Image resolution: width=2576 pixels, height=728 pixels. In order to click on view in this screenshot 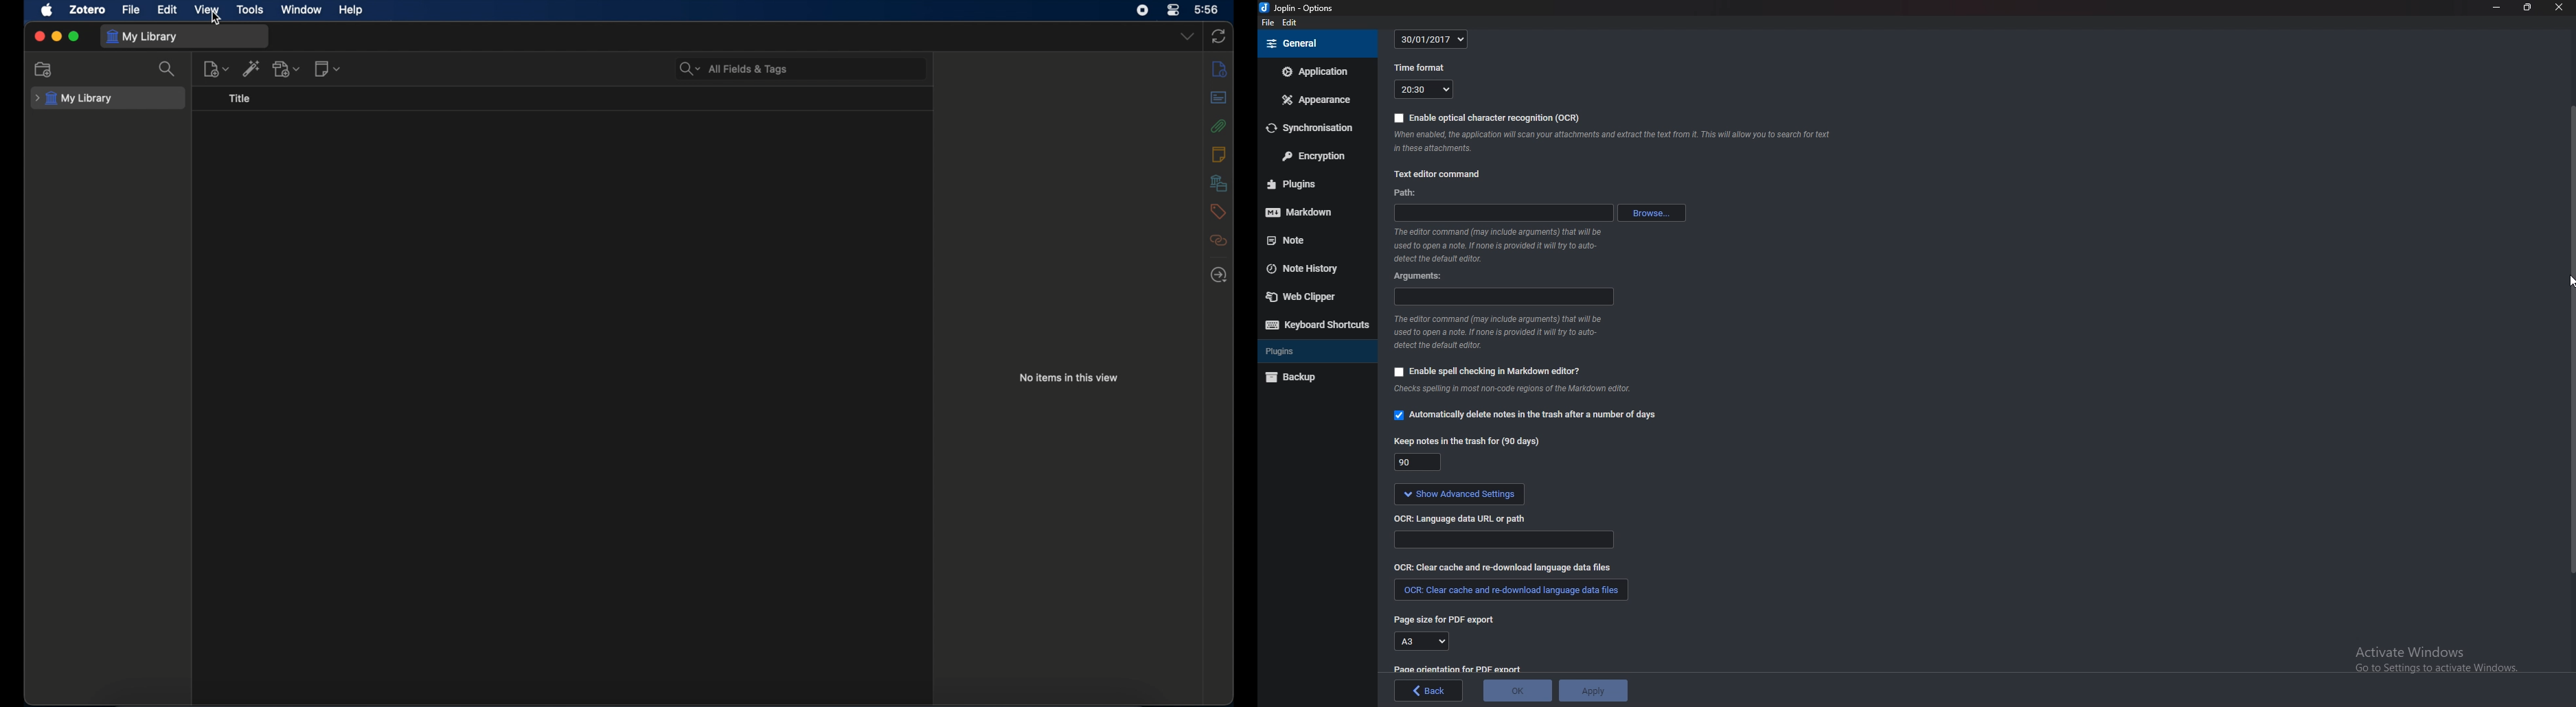, I will do `click(208, 9)`.